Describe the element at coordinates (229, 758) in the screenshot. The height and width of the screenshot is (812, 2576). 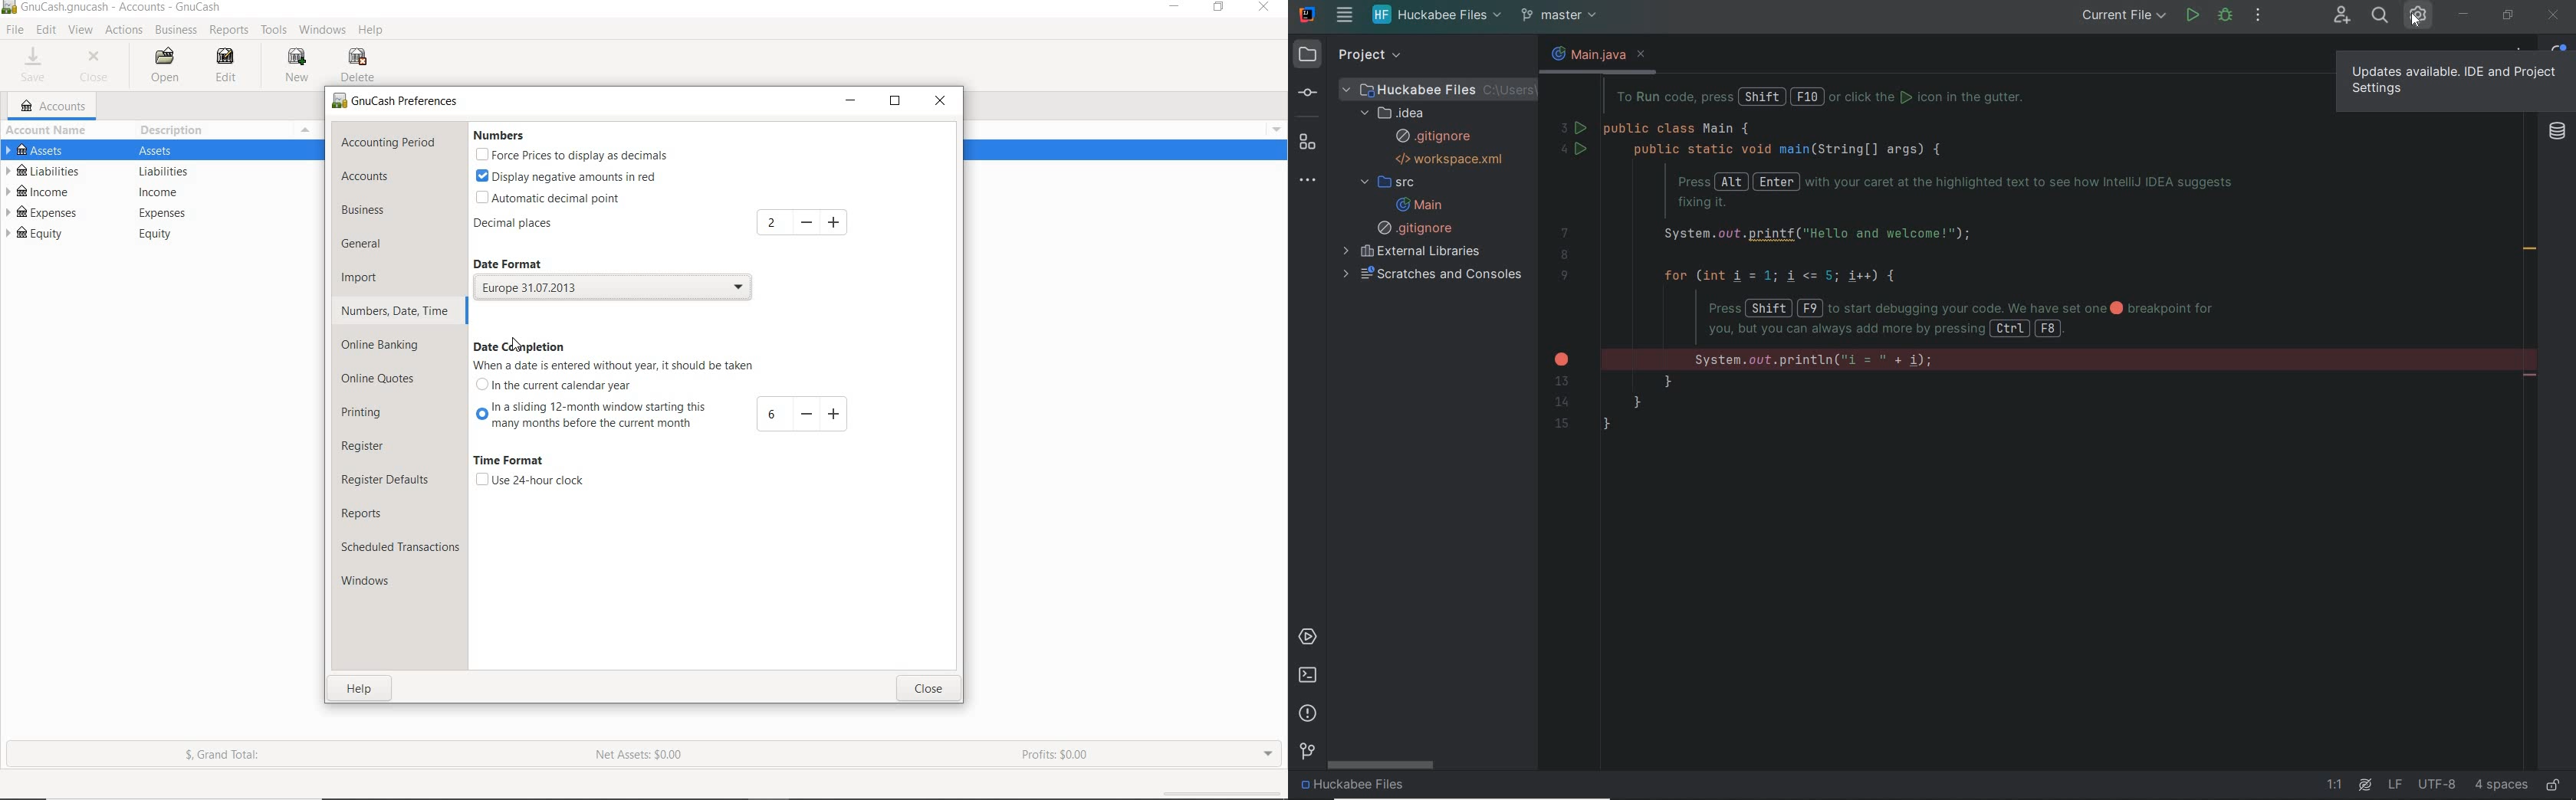
I see `GRAND TOTAL` at that location.